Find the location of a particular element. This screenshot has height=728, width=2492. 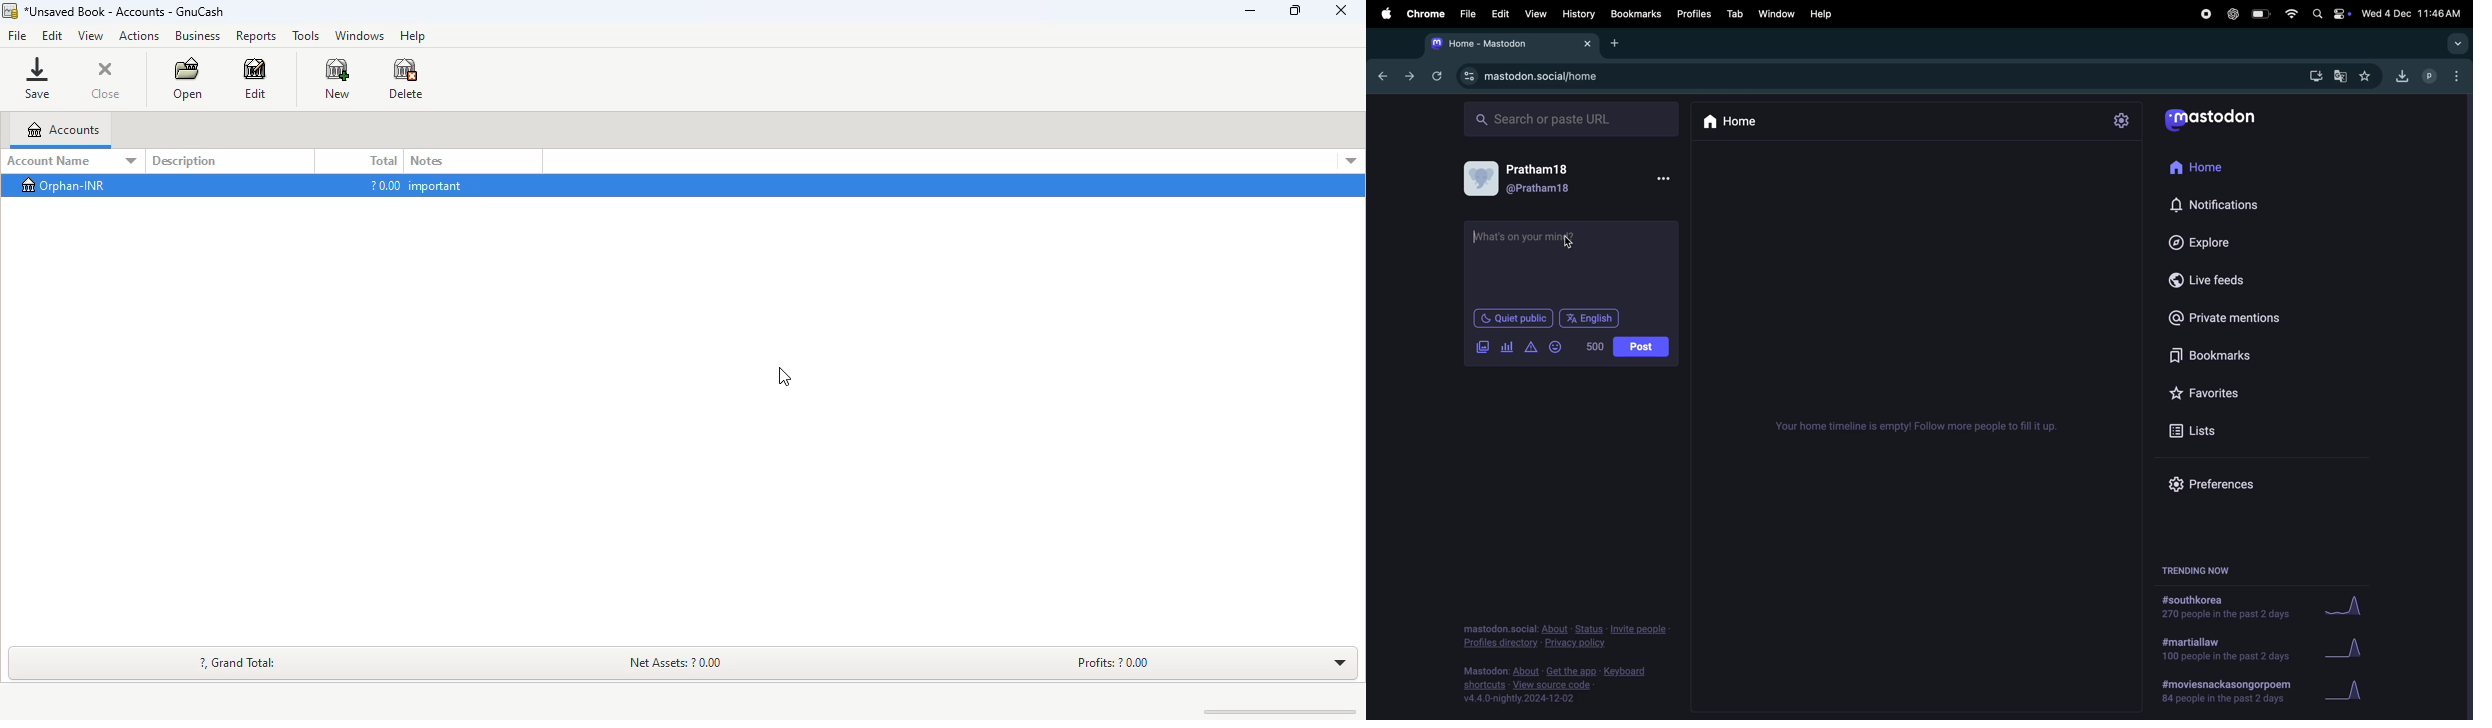

graph is located at coordinates (2350, 692).